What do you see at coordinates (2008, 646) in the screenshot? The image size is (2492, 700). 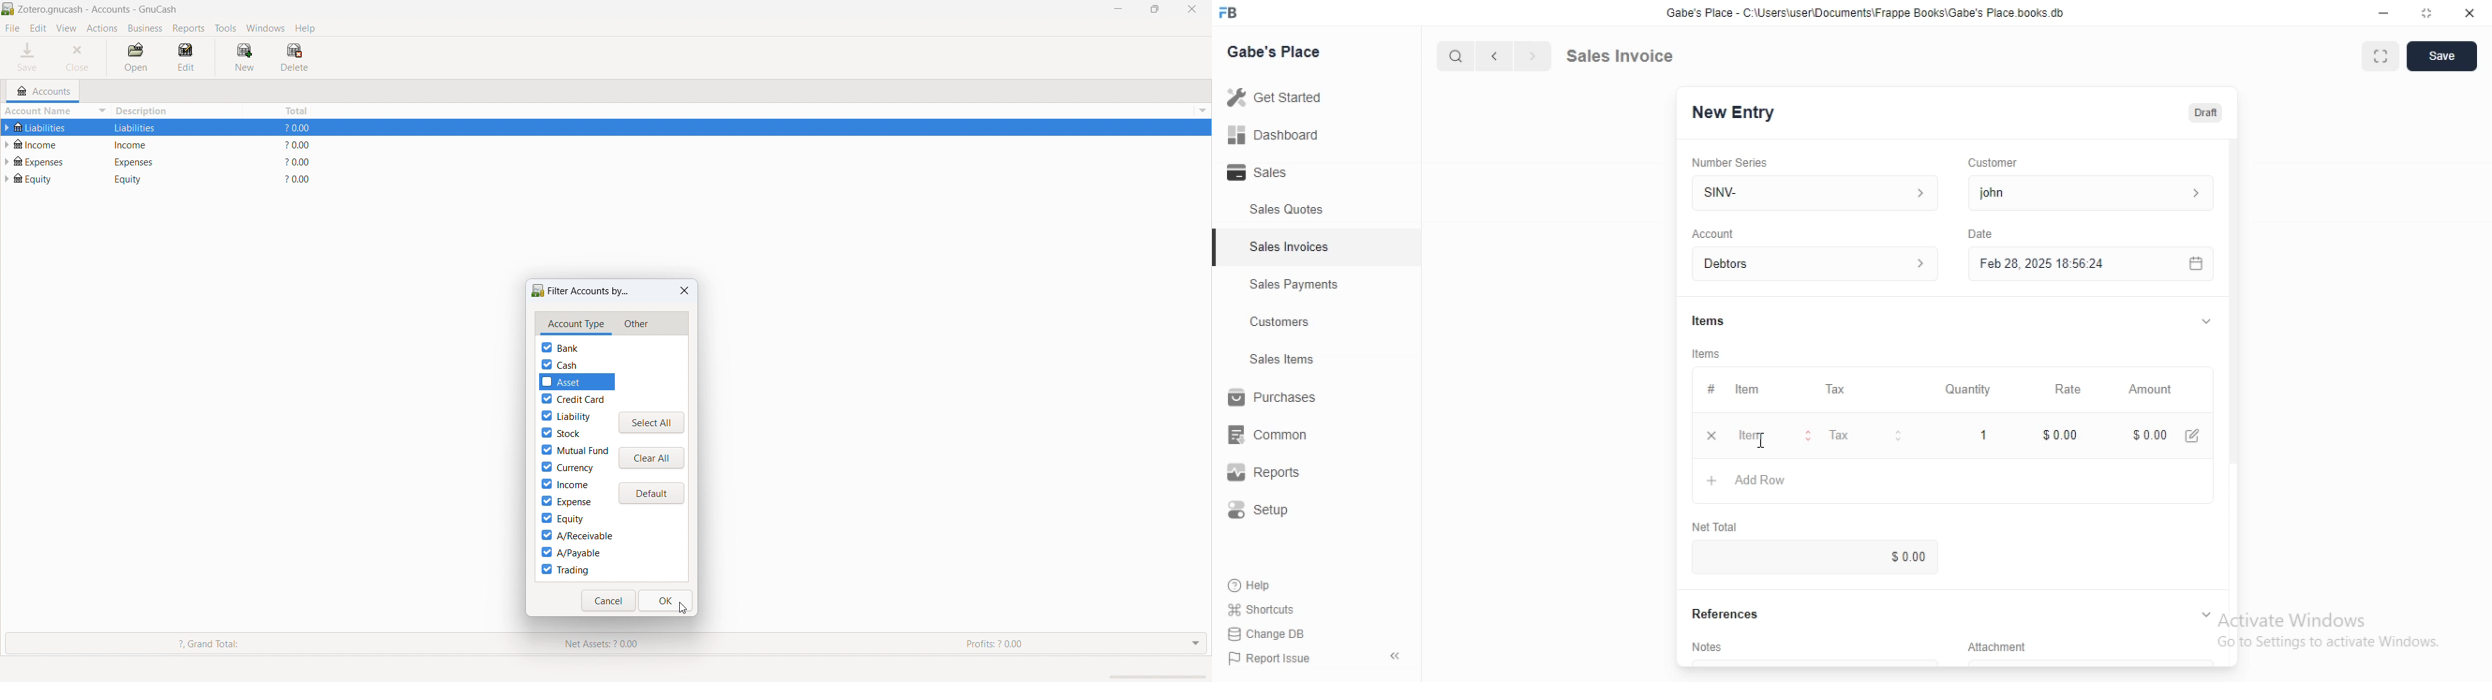 I see `` at bounding box center [2008, 646].